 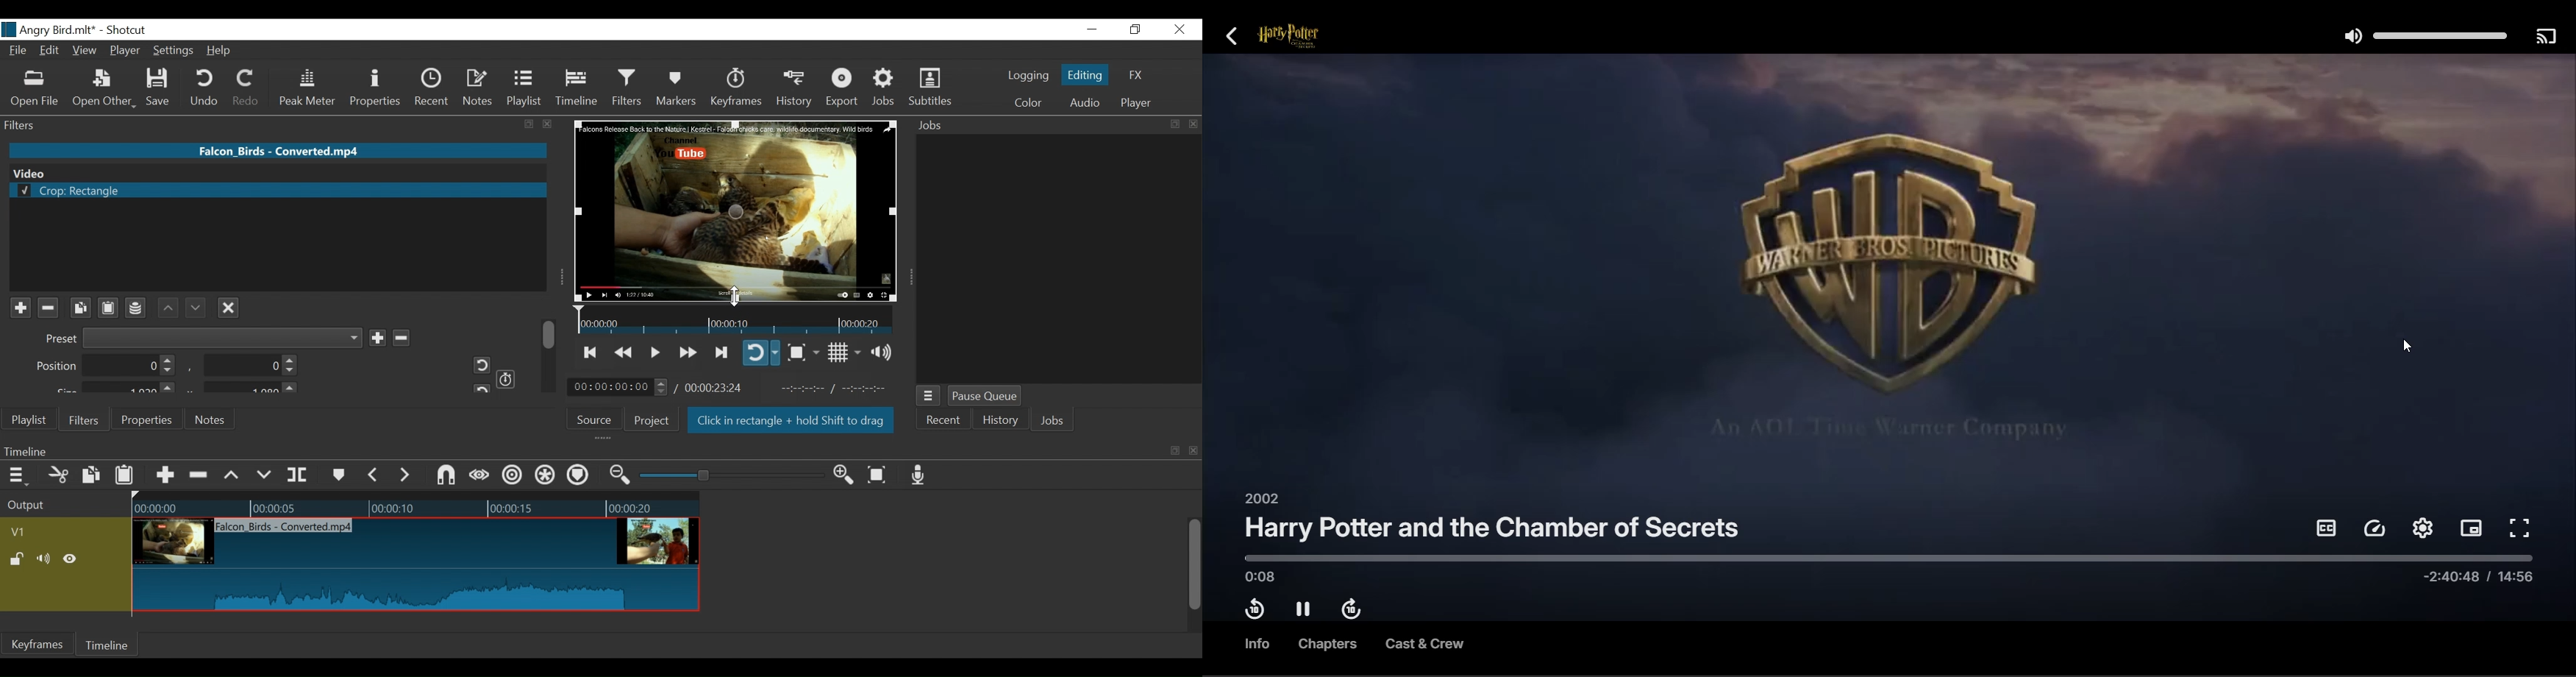 What do you see at coordinates (919, 475) in the screenshot?
I see `Record audio` at bounding box center [919, 475].